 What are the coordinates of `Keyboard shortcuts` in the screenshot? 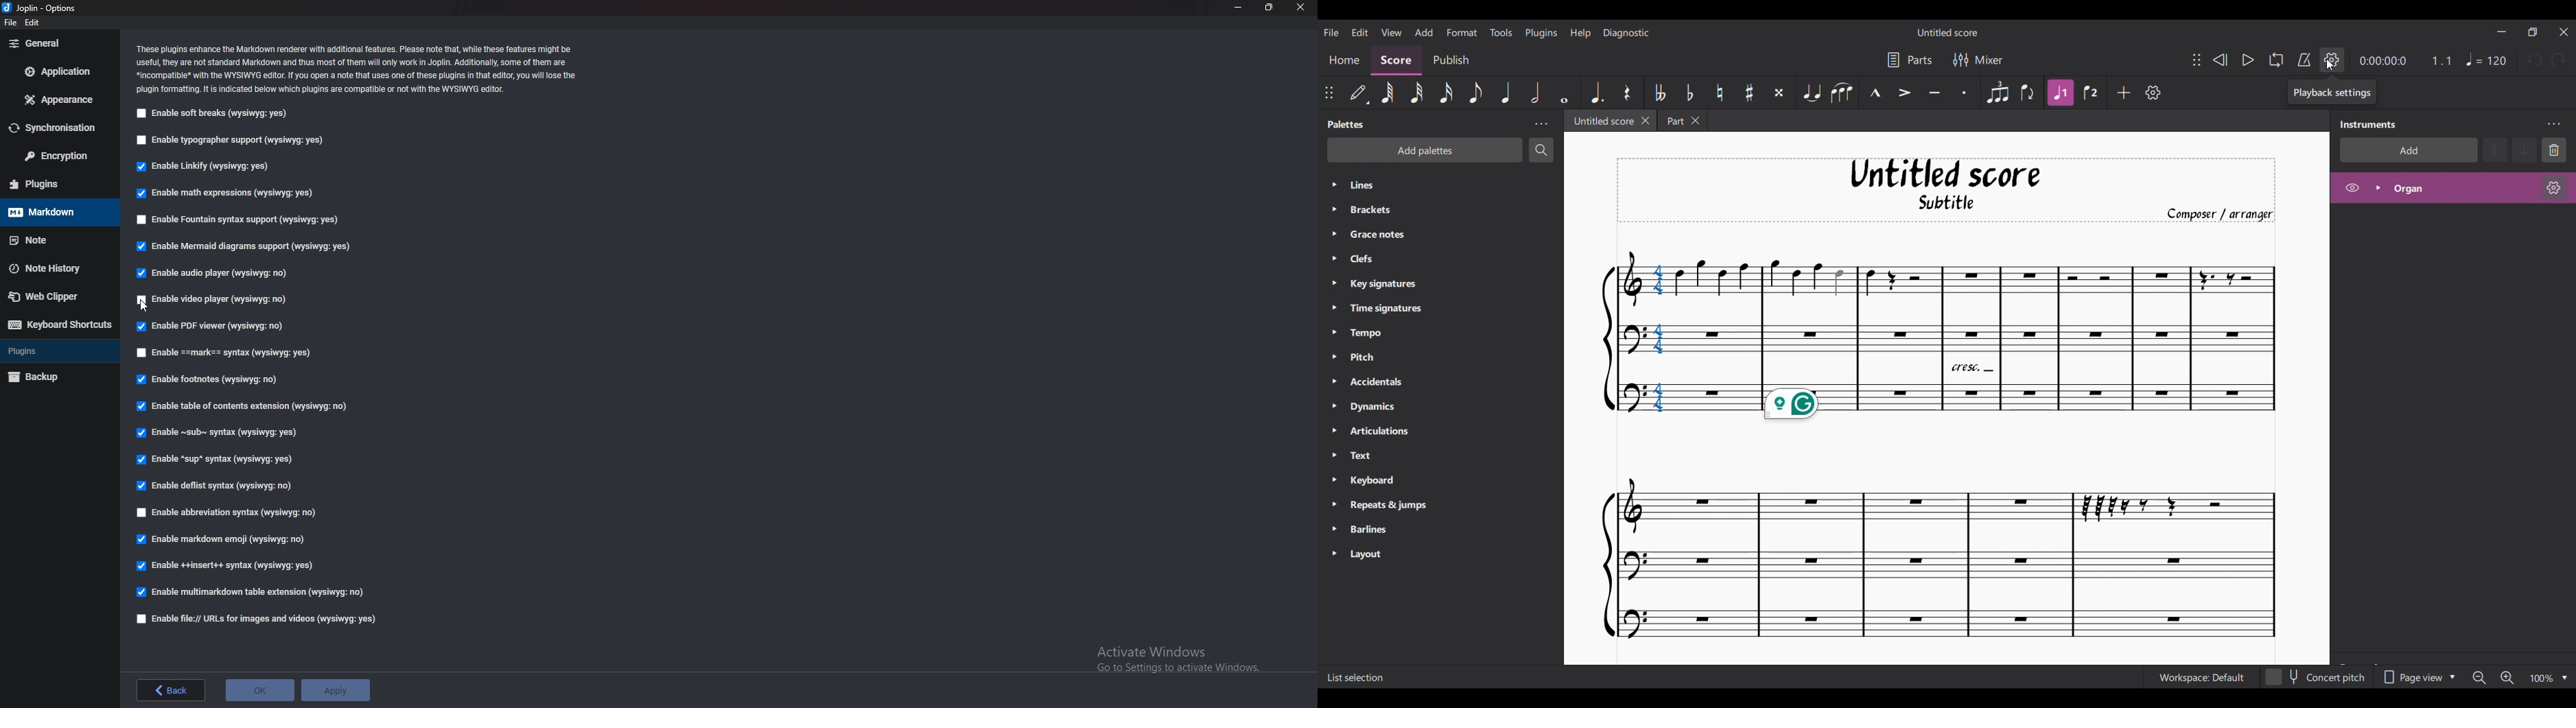 It's located at (60, 324).